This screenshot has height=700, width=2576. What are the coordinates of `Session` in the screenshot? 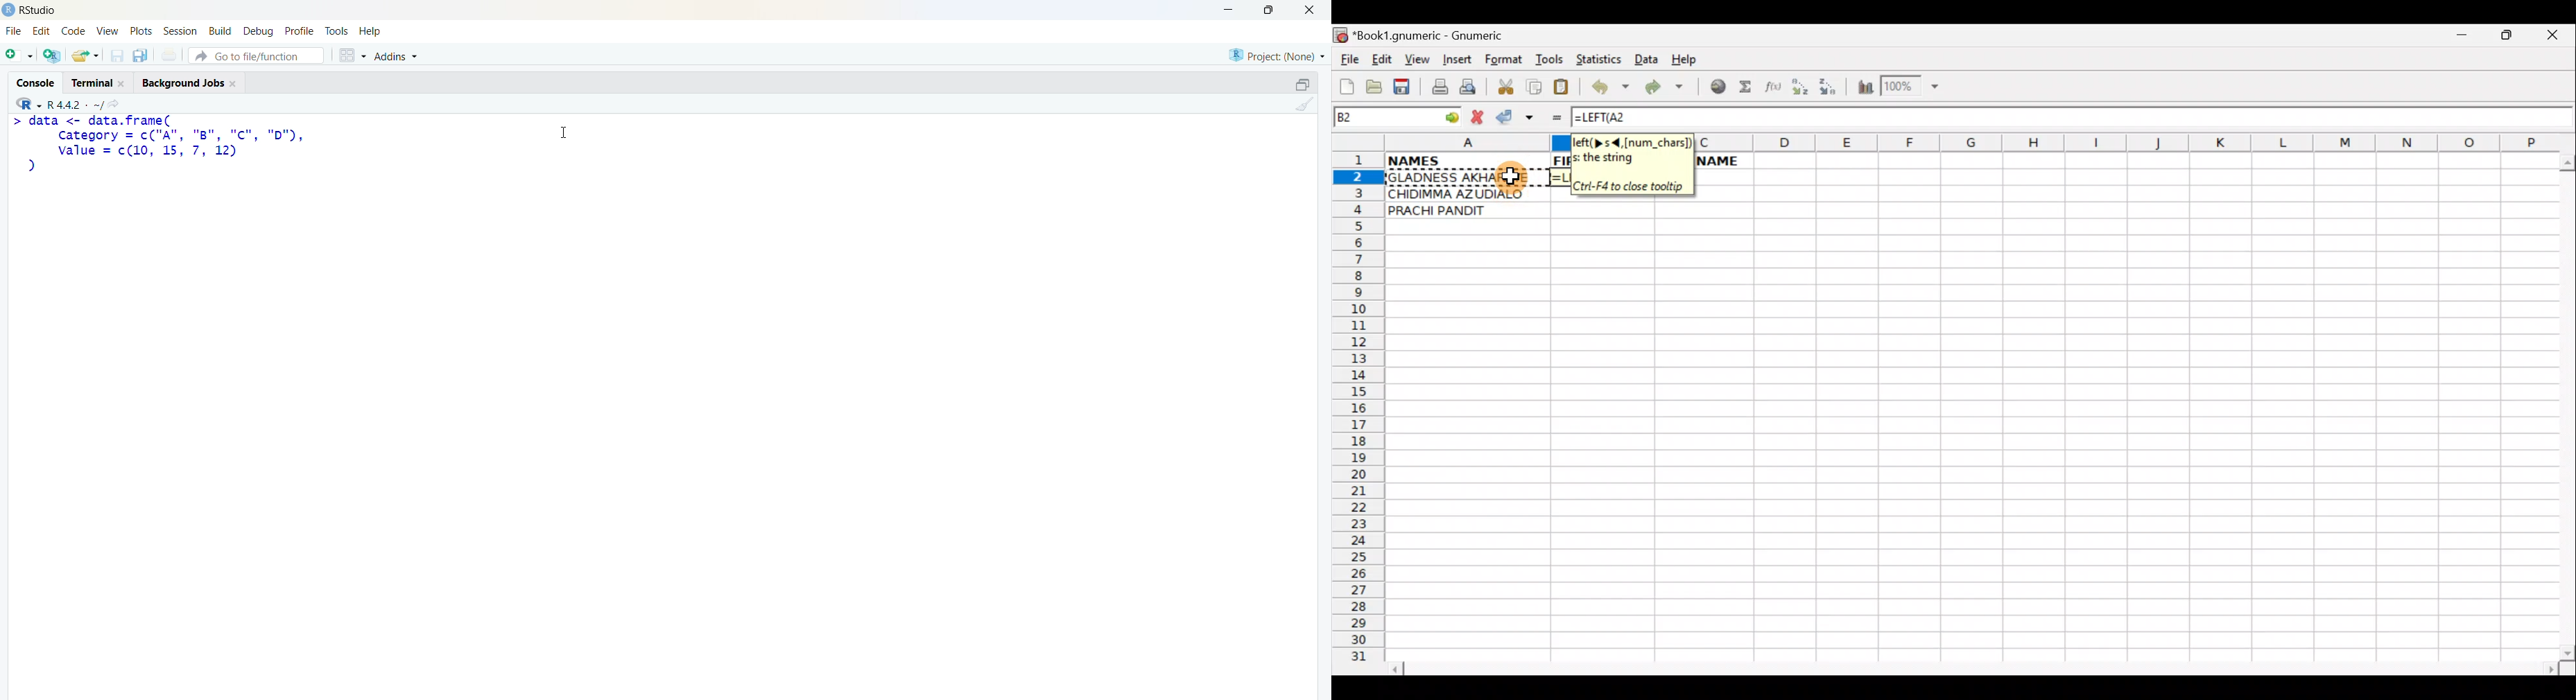 It's located at (180, 31).